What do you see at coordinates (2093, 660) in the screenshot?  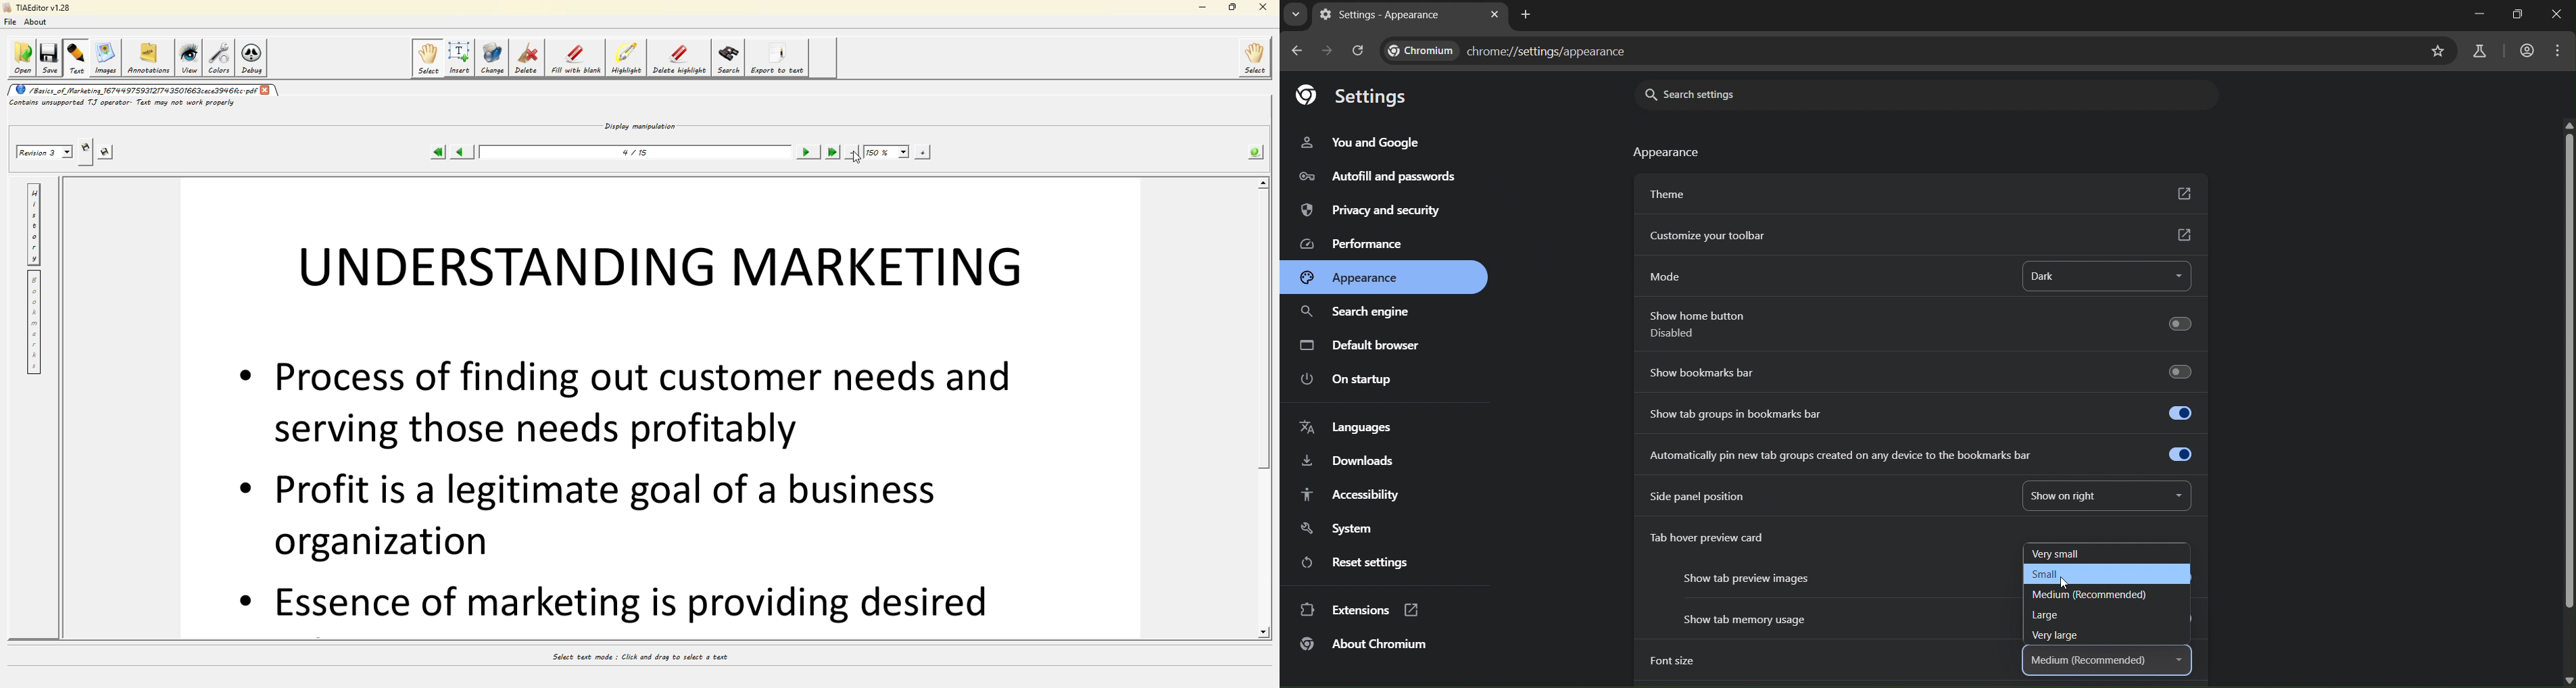 I see `medium` at bounding box center [2093, 660].